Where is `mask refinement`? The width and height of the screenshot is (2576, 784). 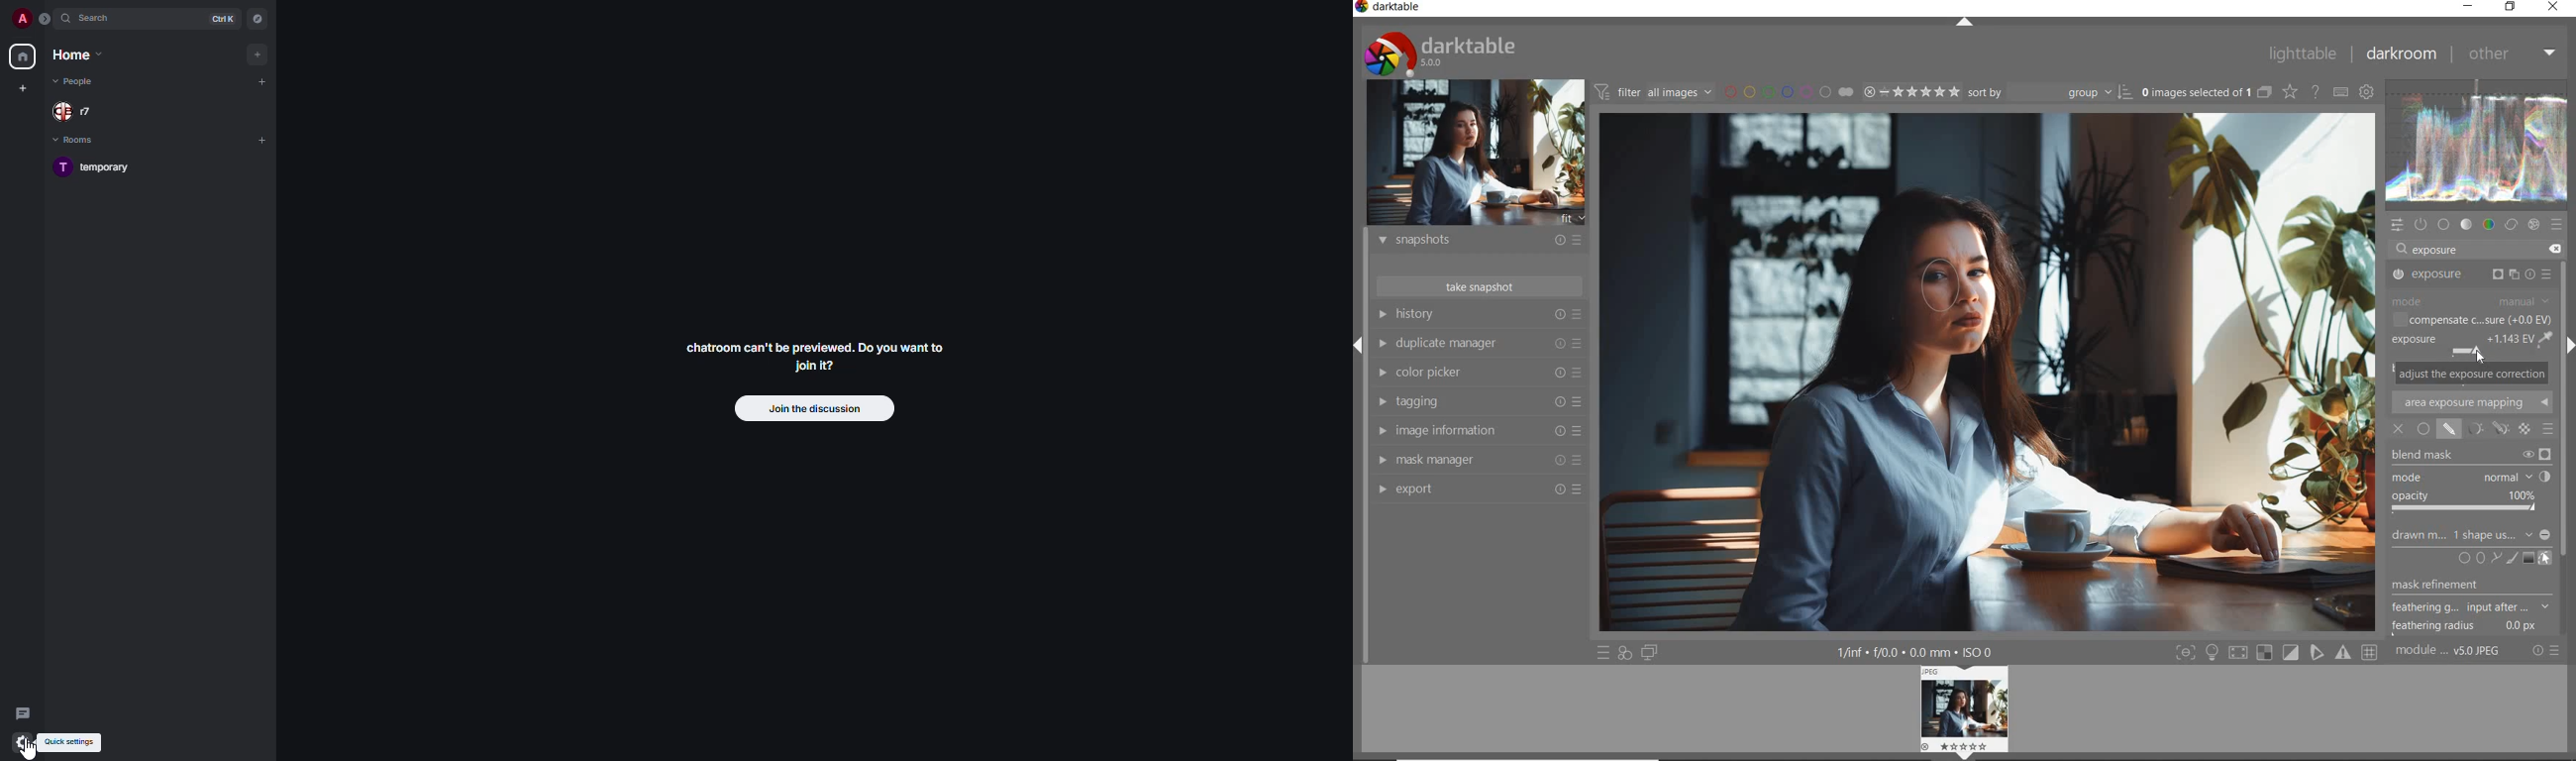
mask refinement is located at coordinates (2465, 585).